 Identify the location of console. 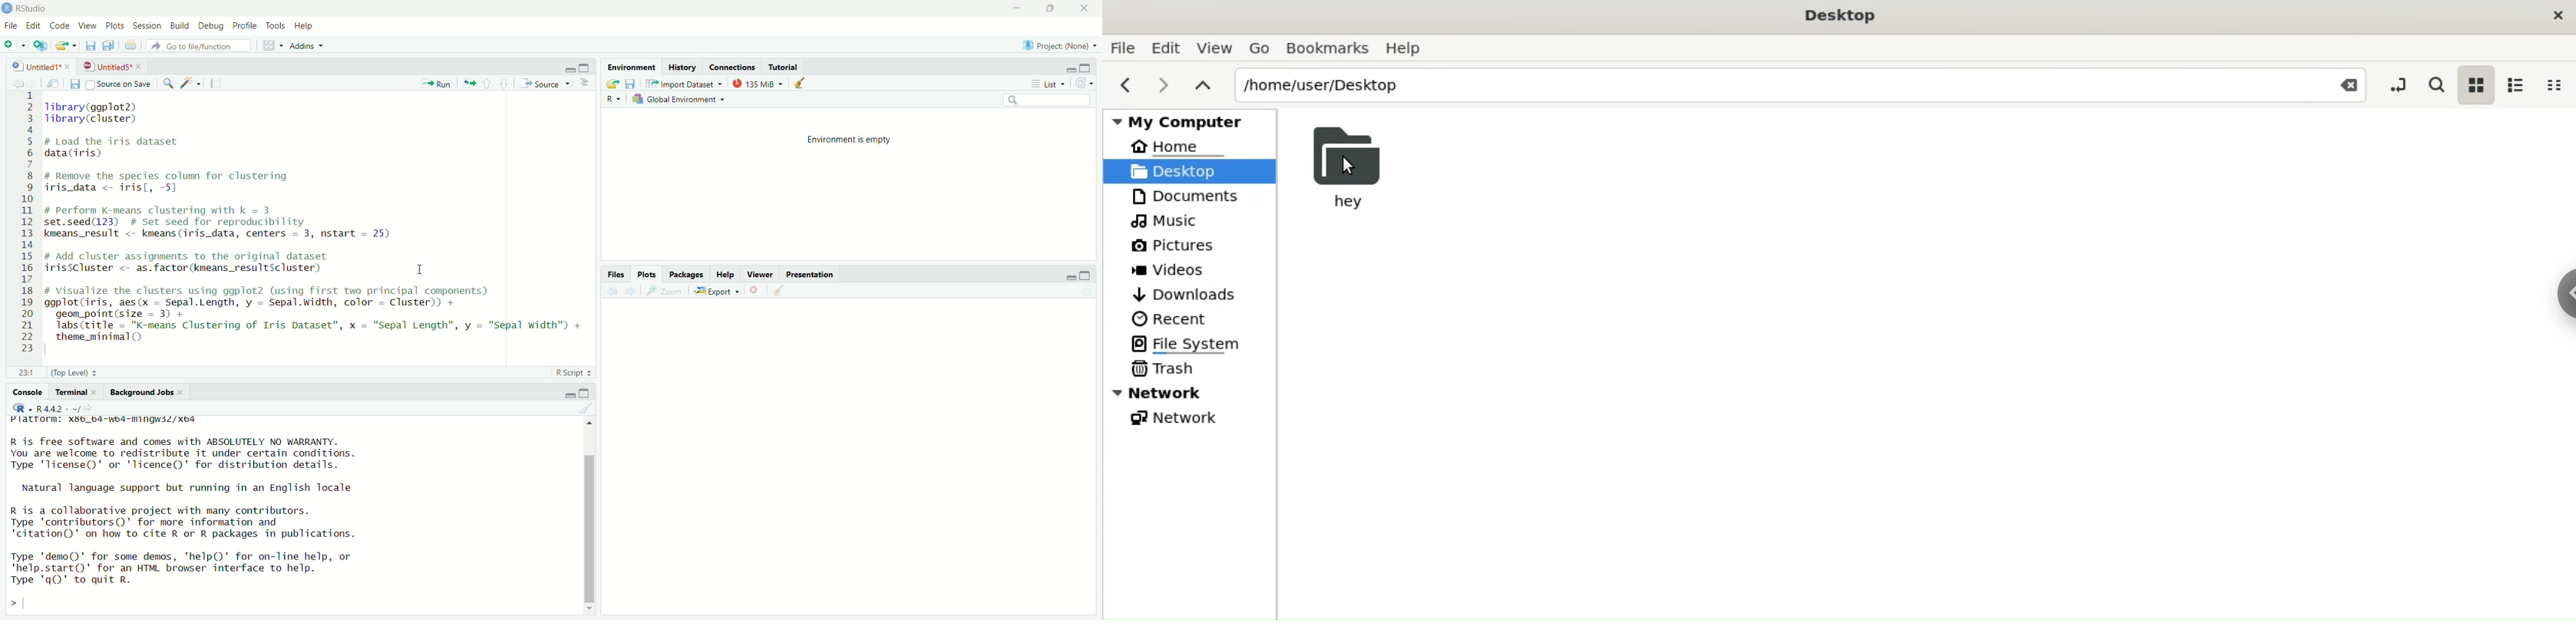
(23, 390).